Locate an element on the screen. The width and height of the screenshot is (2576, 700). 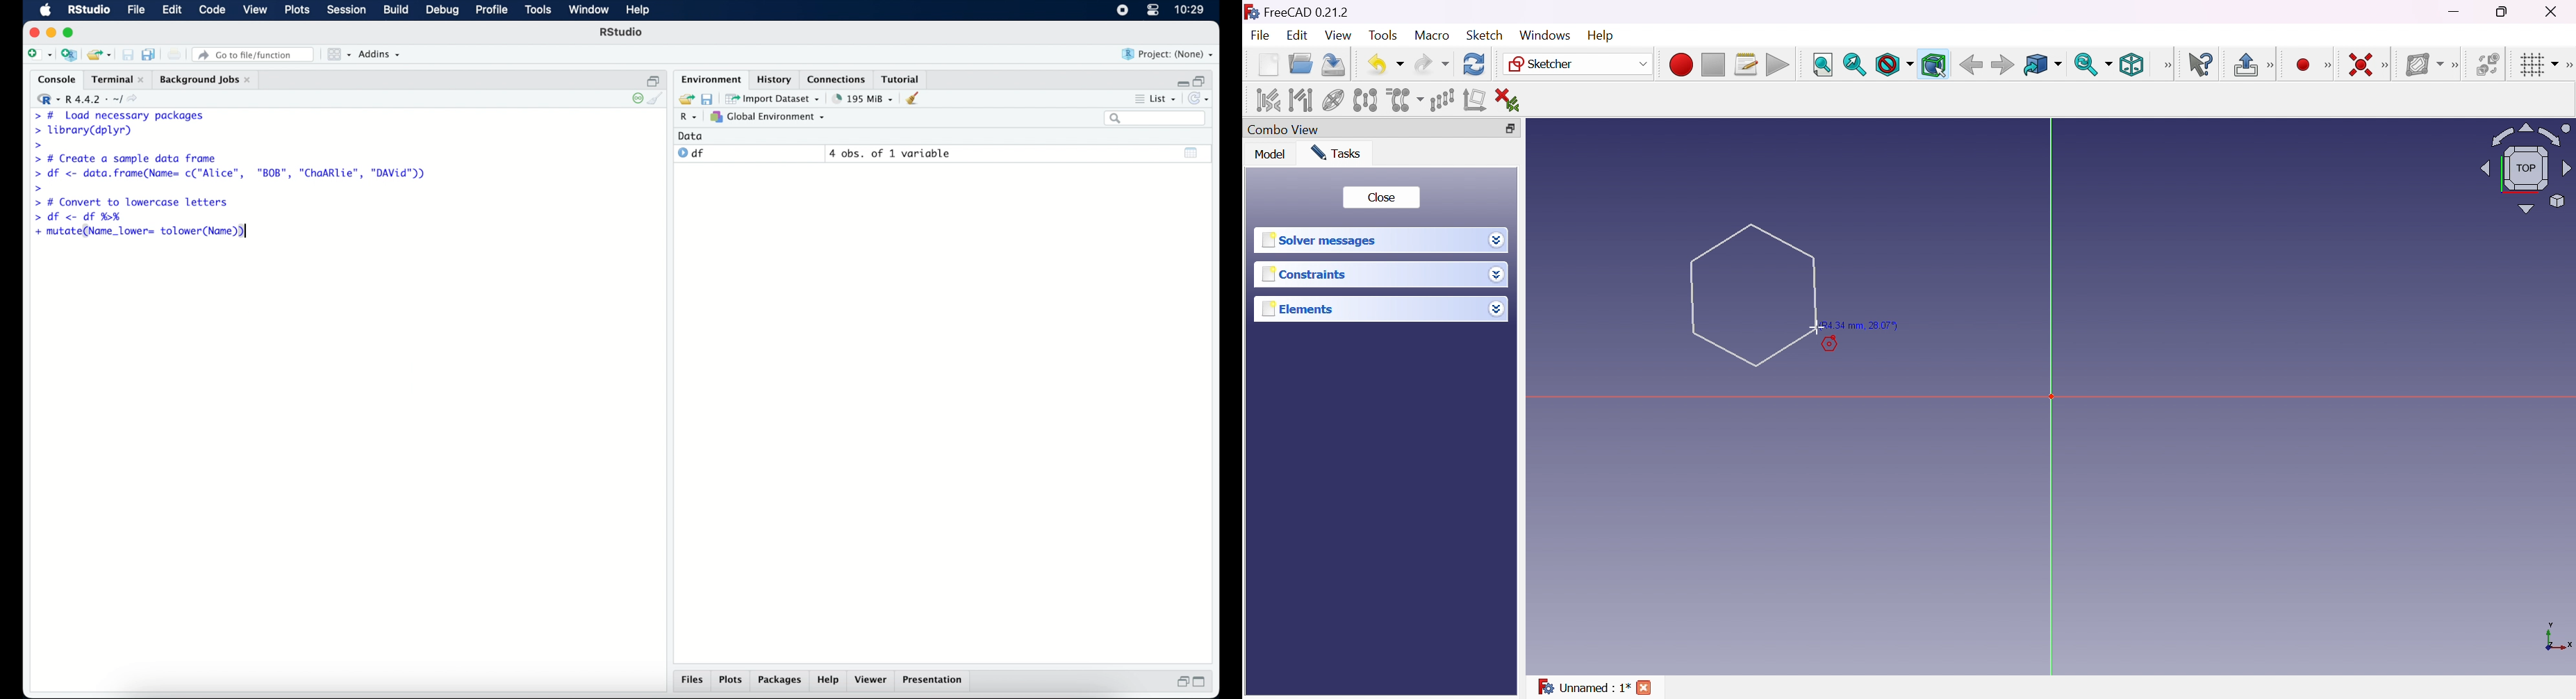
plots is located at coordinates (299, 11).